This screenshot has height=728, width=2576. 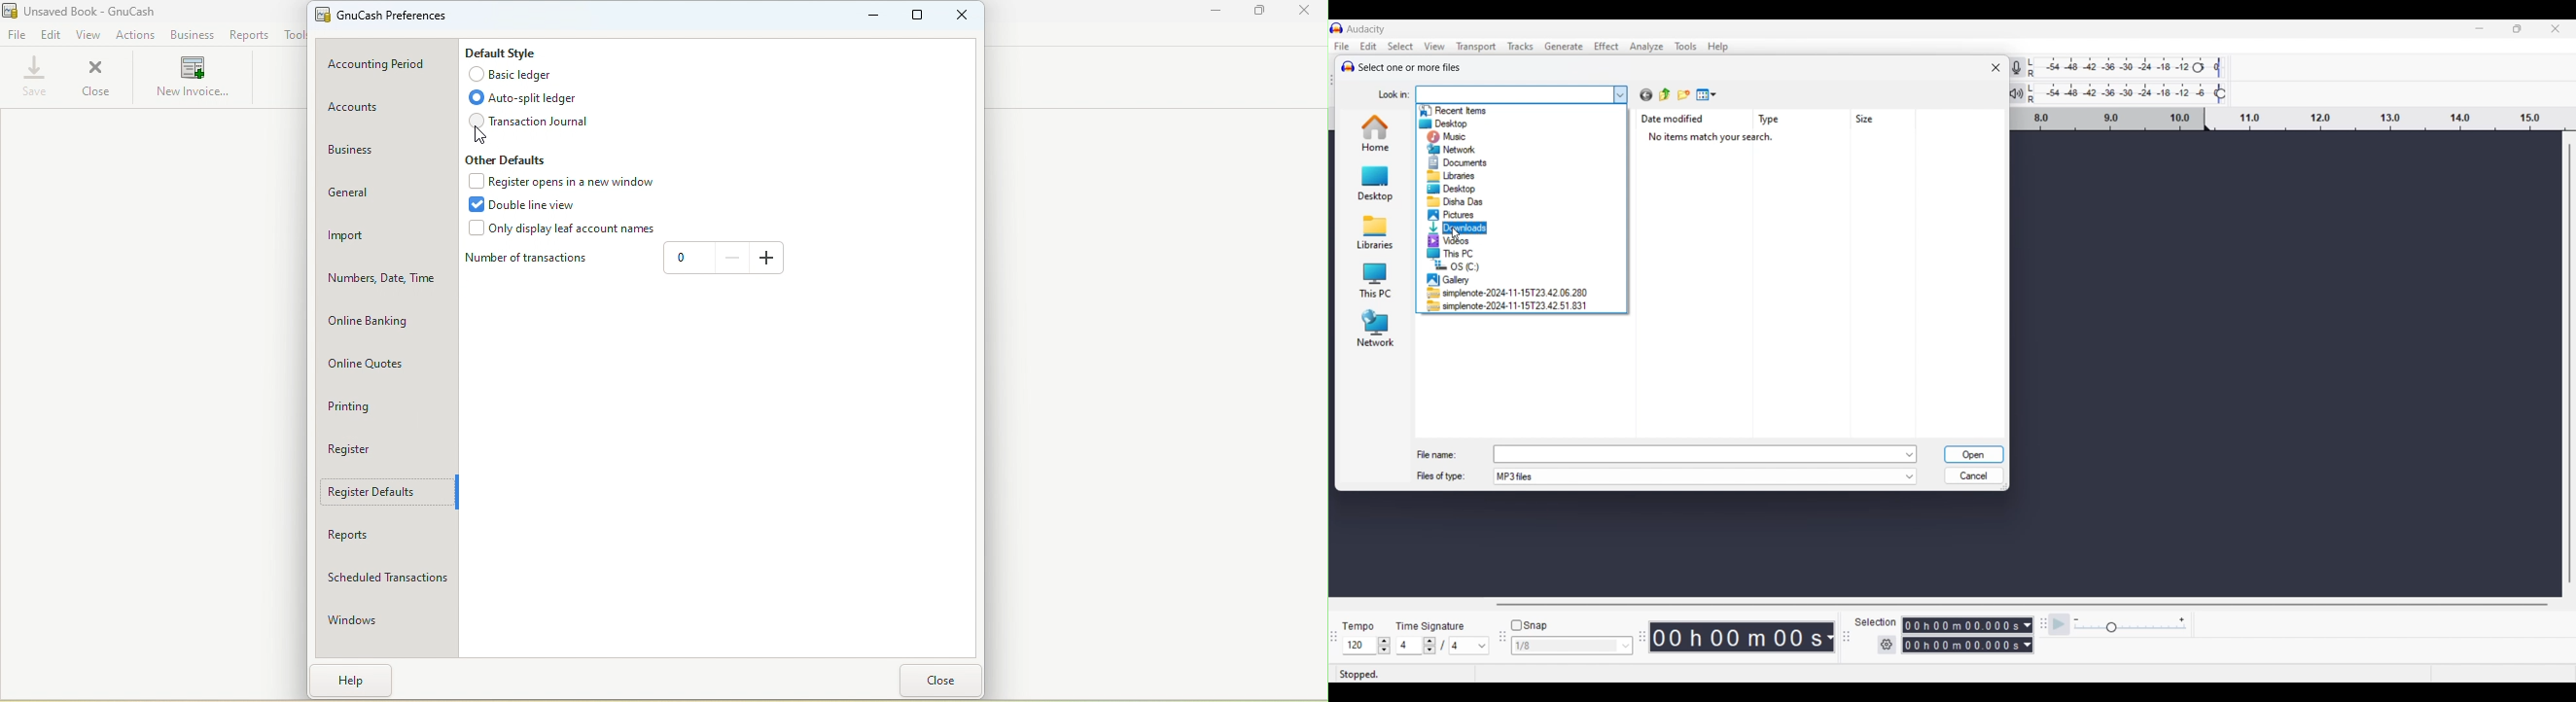 What do you see at coordinates (2025, 93) in the screenshot?
I see `Playback meter` at bounding box center [2025, 93].